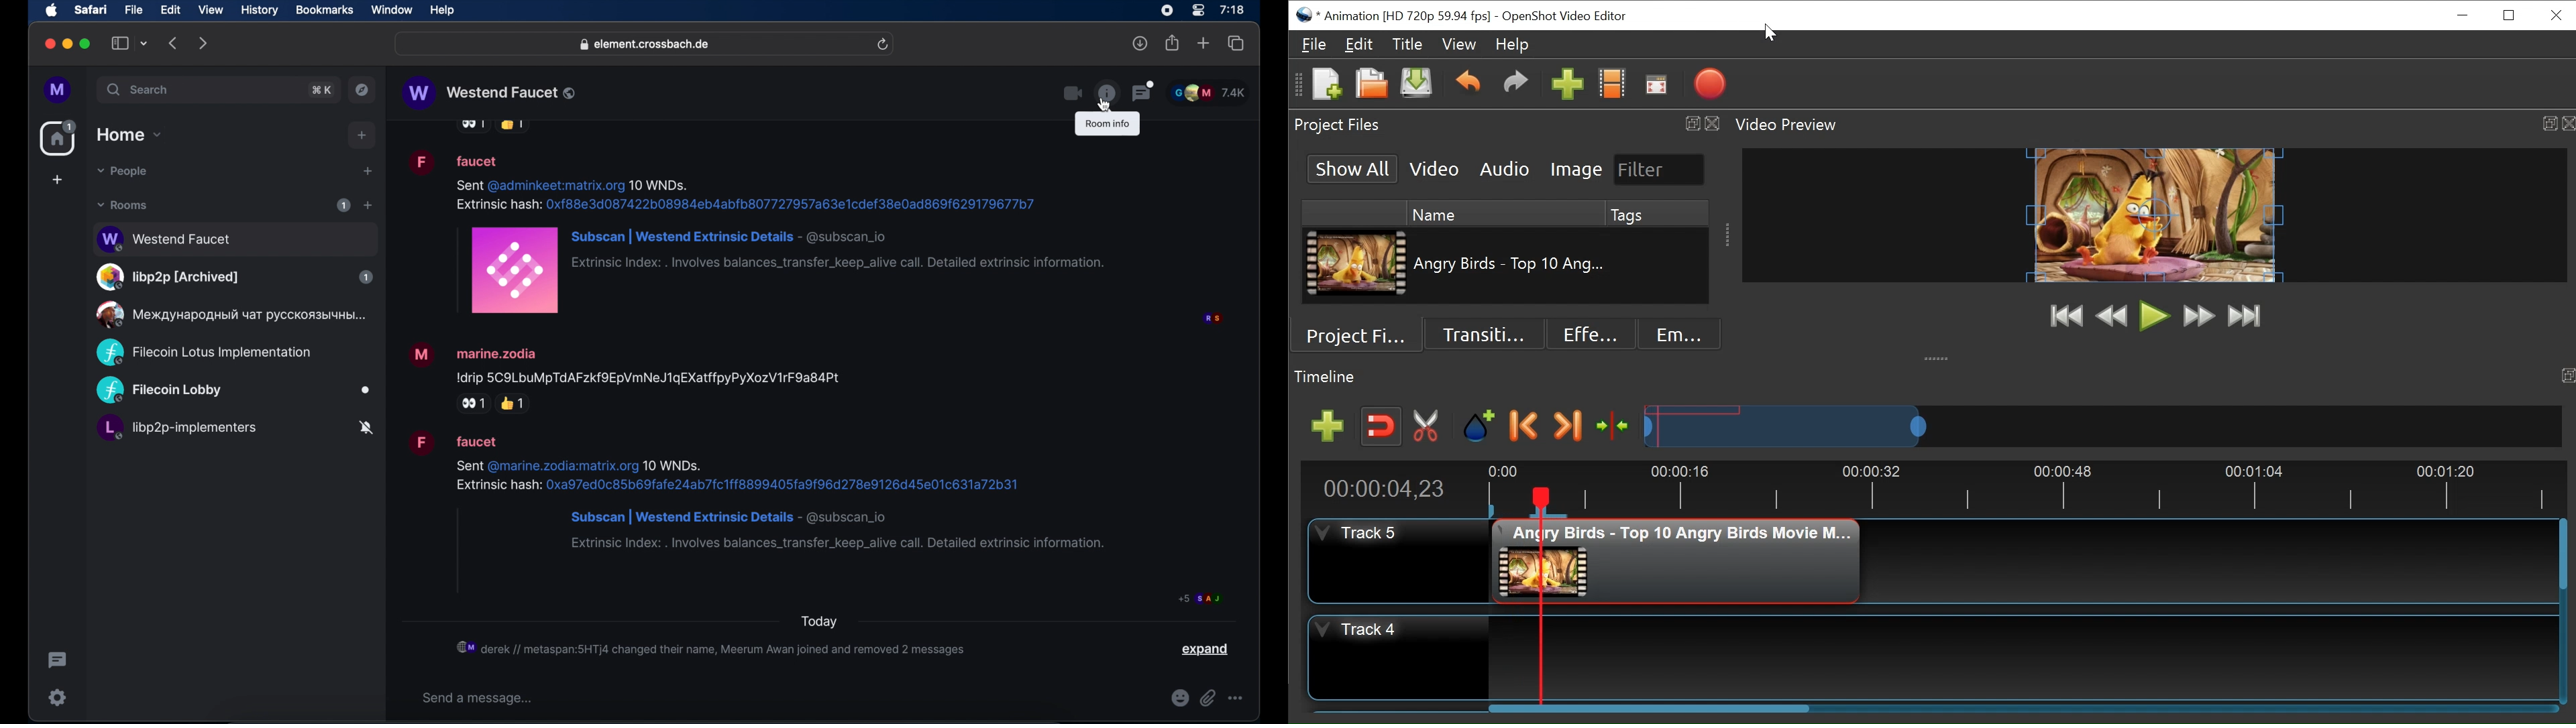 The image size is (2576, 728). What do you see at coordinates (343, 205) in the screenshot?
I see `1` at bounding box center [343, 205].